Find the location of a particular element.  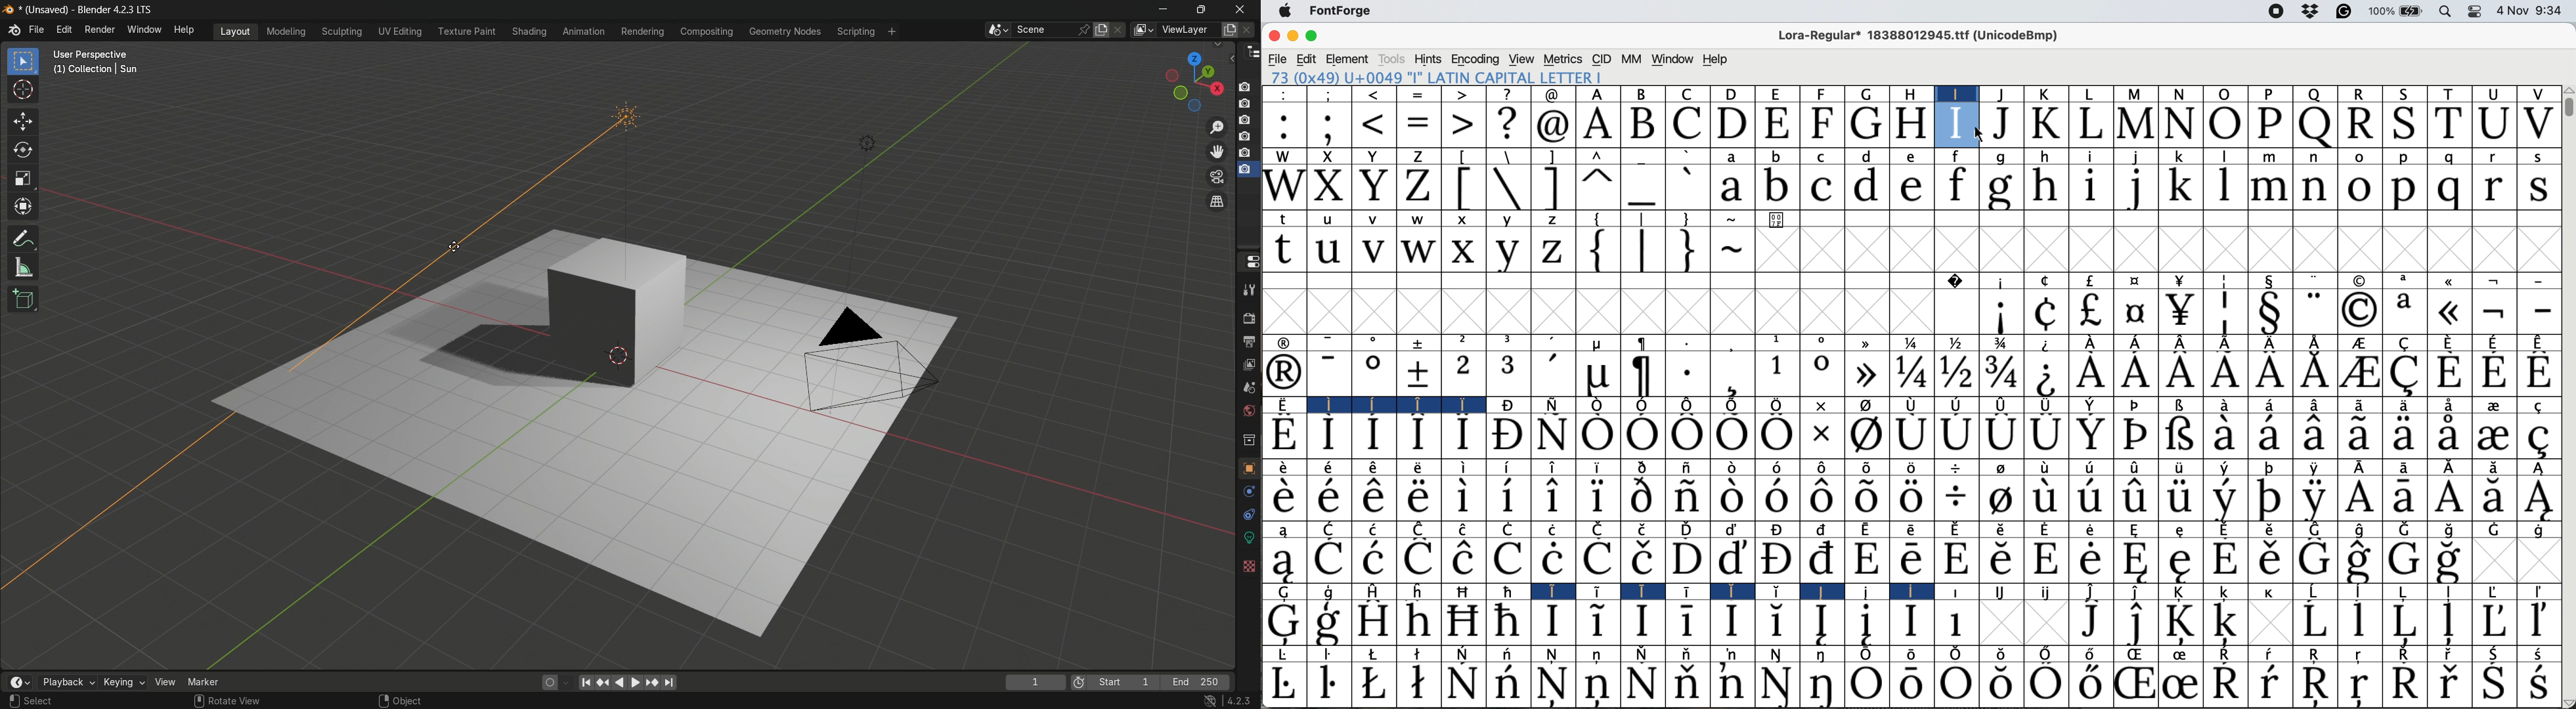

right click is located at coordinates (382, 700).